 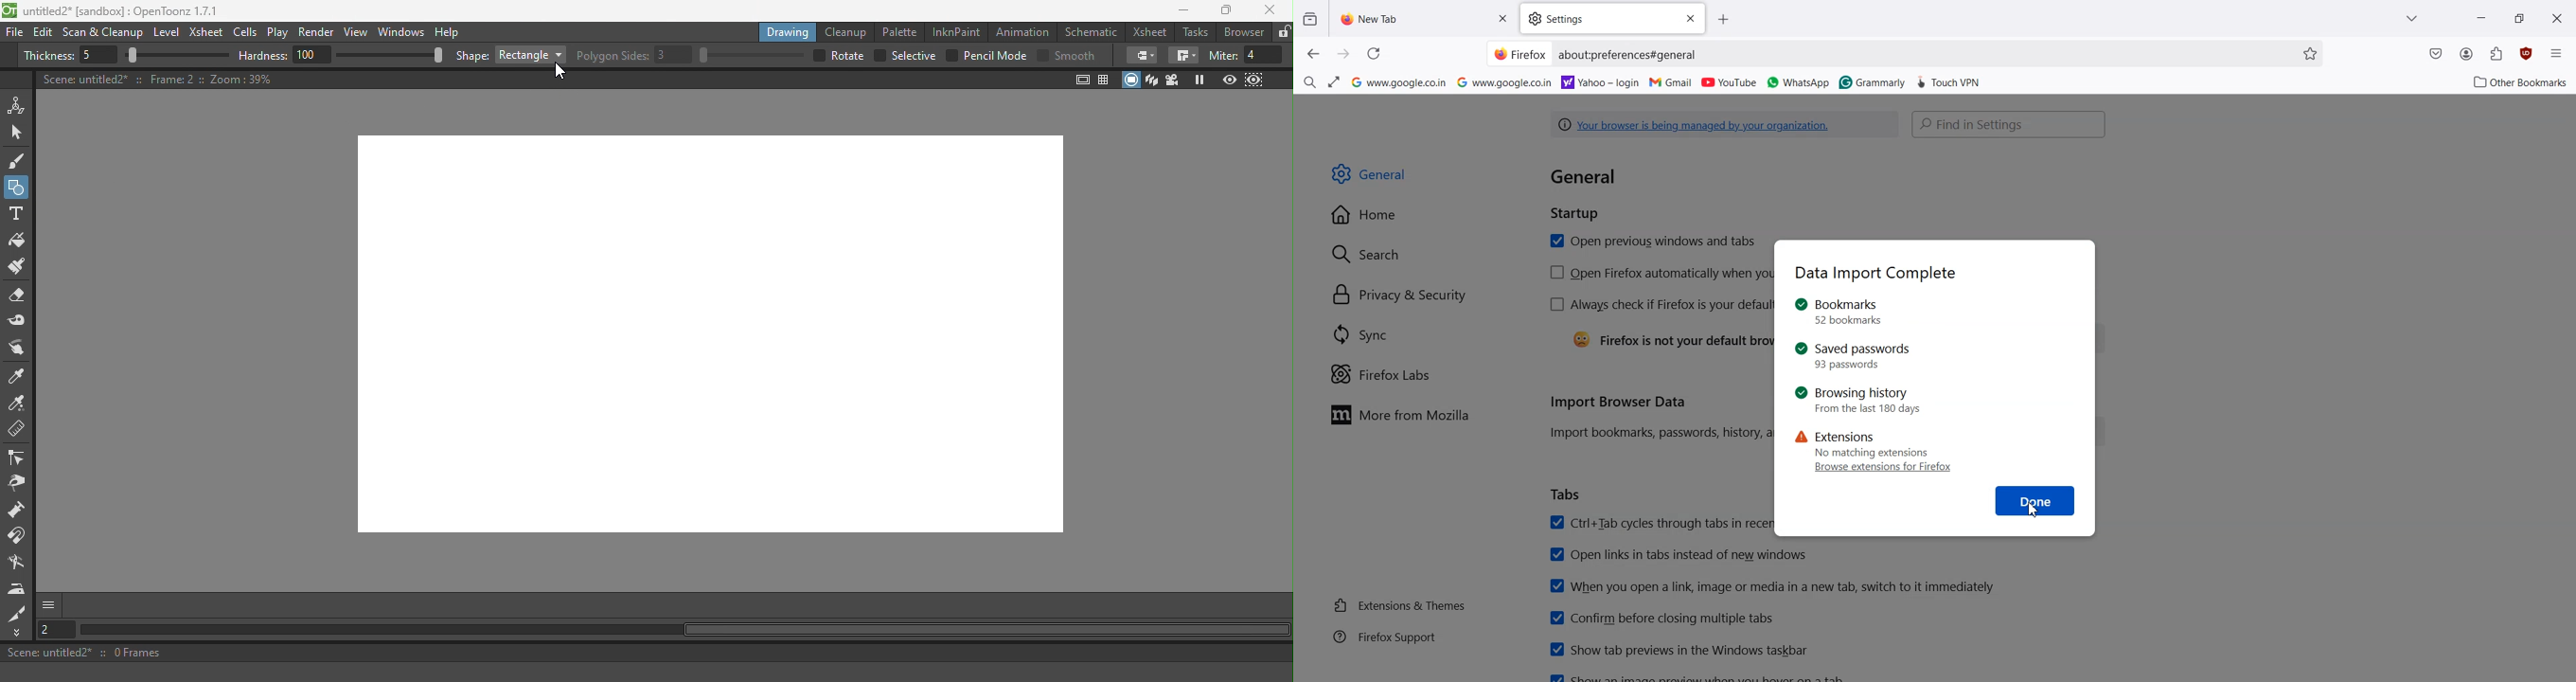 I want to click on Settings, so click(x=1596, y=19).